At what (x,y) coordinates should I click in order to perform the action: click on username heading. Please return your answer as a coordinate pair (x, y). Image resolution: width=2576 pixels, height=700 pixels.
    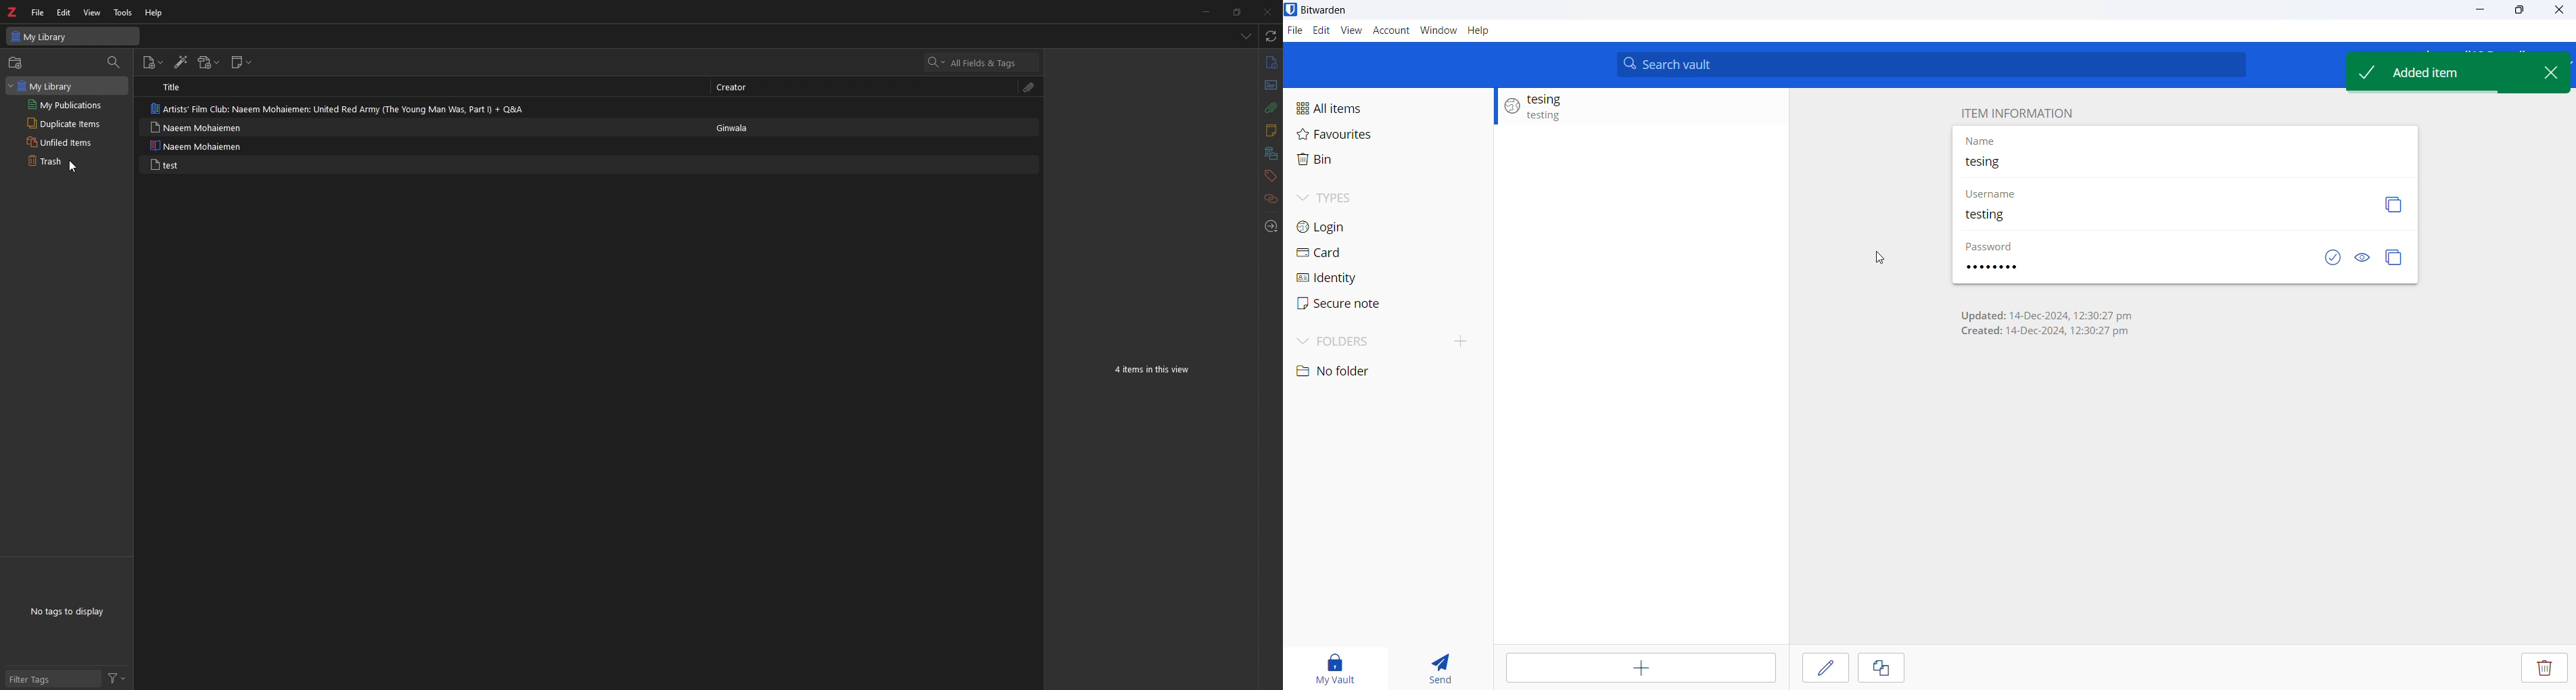
    Looking at the image, I should click on (1993, 195).